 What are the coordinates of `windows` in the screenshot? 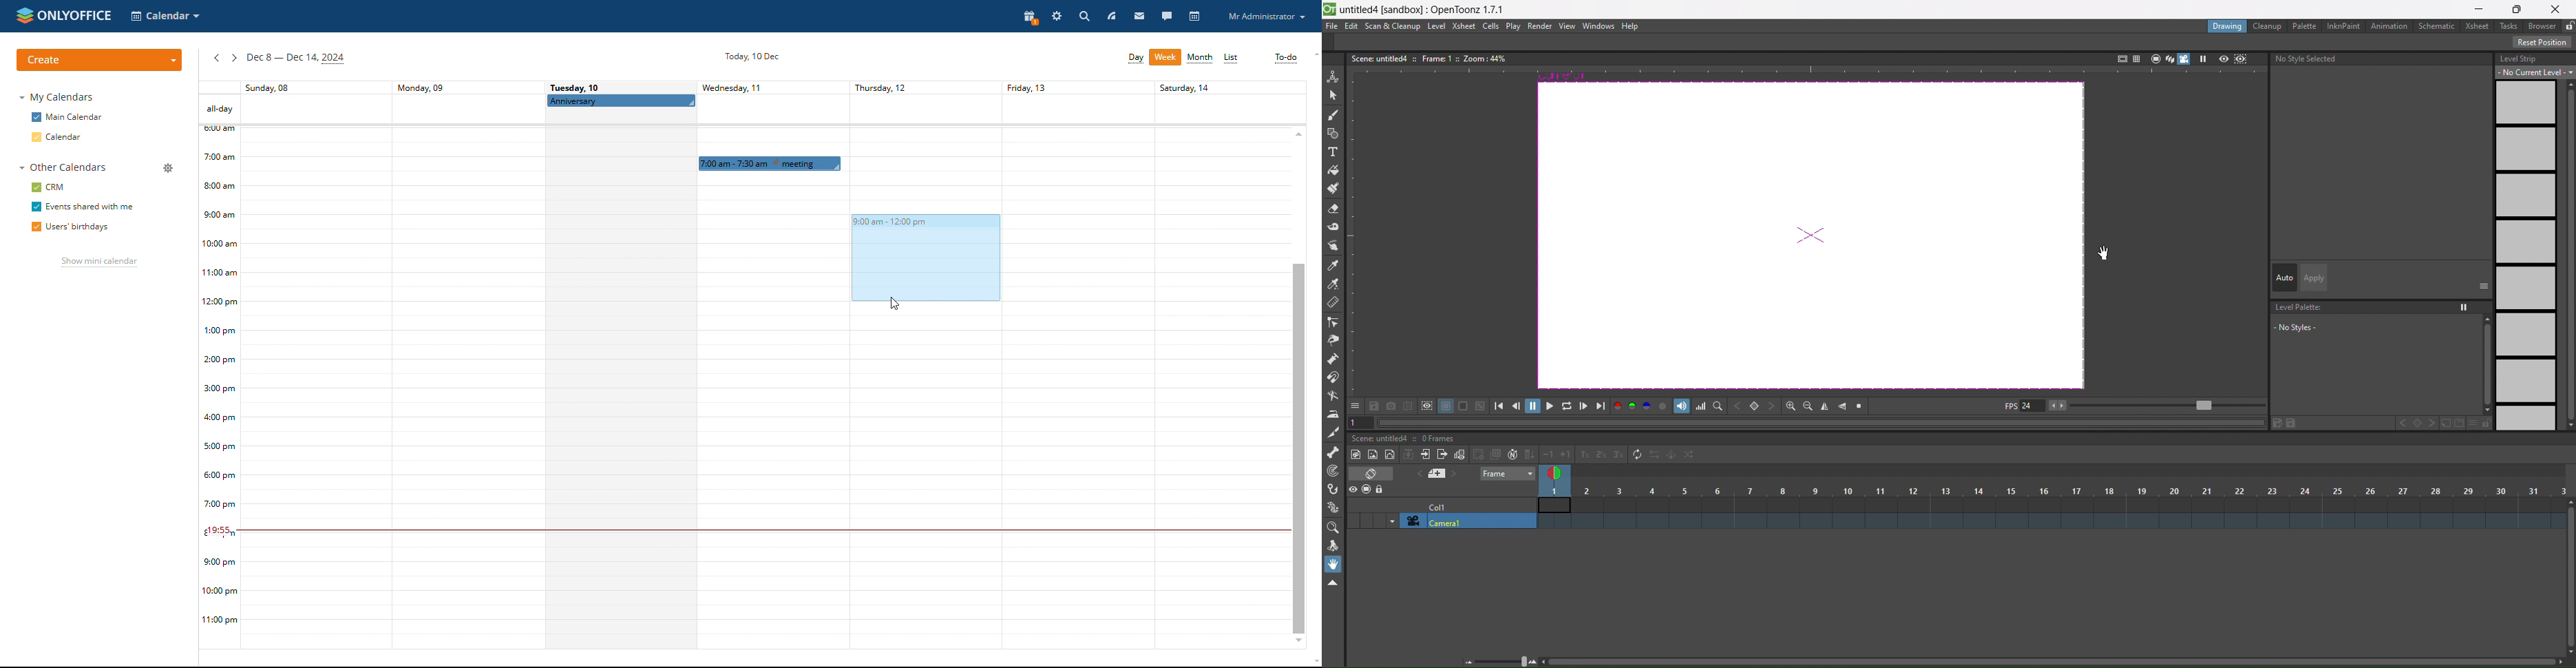 It's located at (1599, 27).